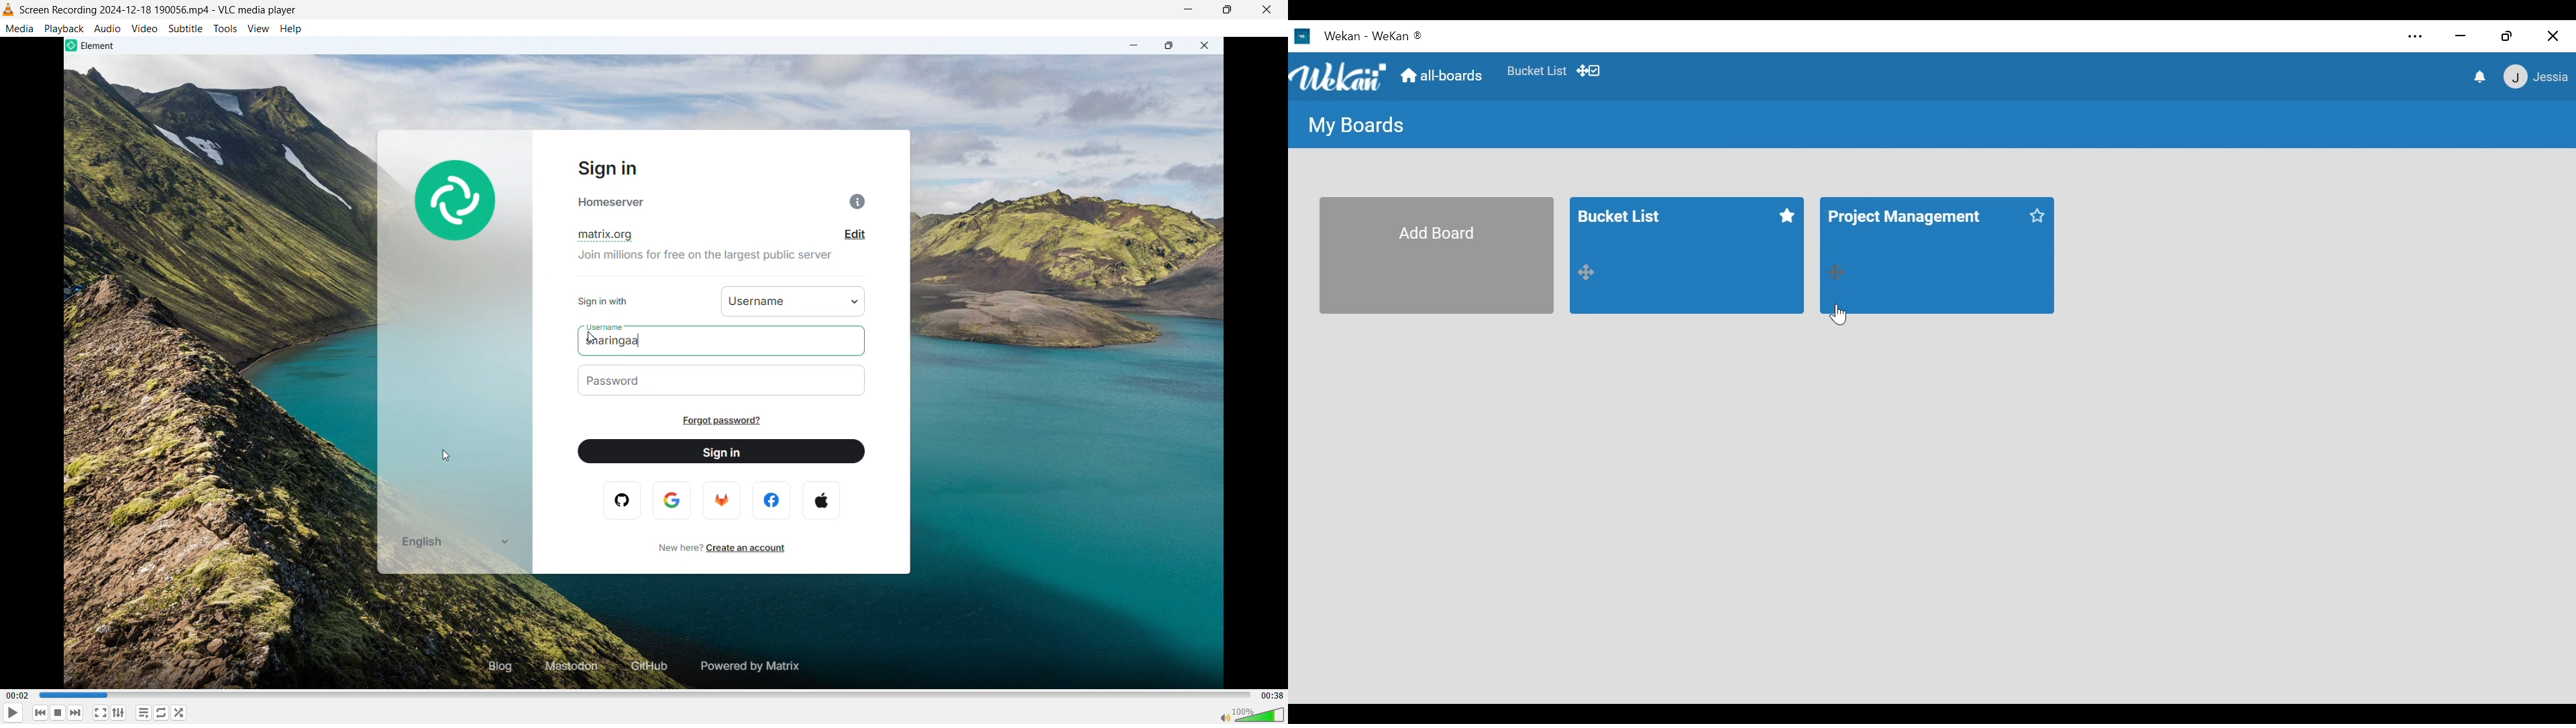  I want to click on Show Desktop drag handles, so click(1593, 71).